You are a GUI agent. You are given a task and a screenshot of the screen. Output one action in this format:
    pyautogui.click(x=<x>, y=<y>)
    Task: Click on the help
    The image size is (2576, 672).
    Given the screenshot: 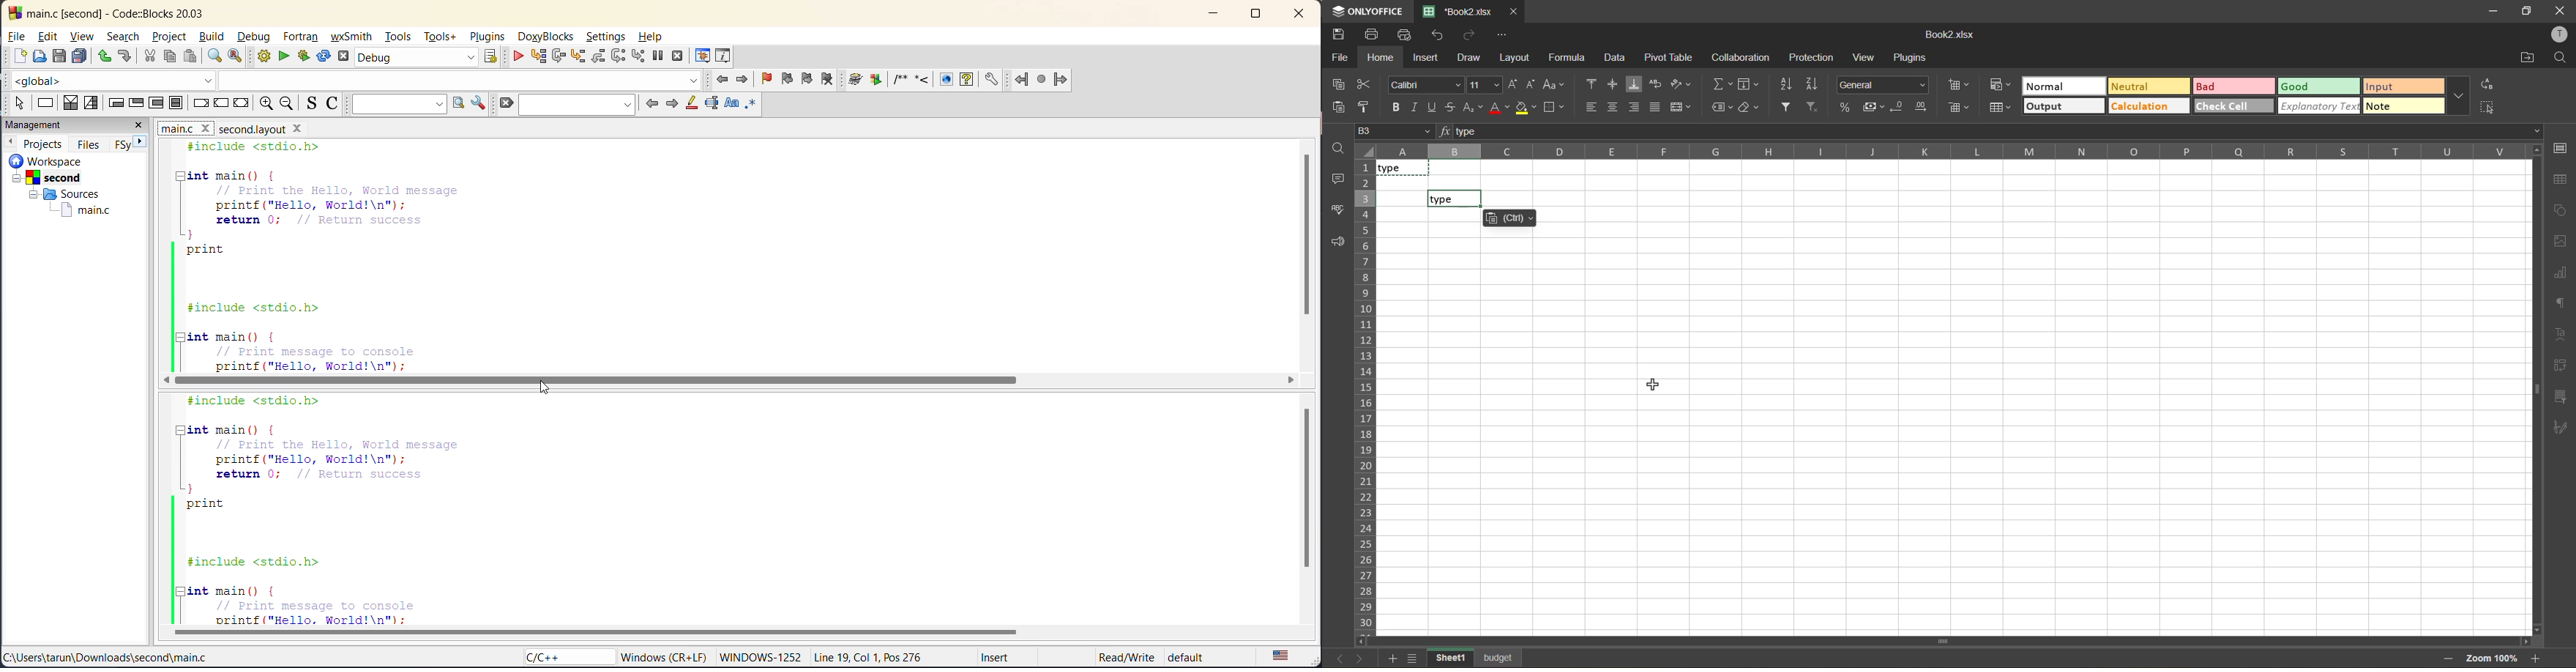 What is the action you would take?
    pyautogui.click(x=657, y=37)
    